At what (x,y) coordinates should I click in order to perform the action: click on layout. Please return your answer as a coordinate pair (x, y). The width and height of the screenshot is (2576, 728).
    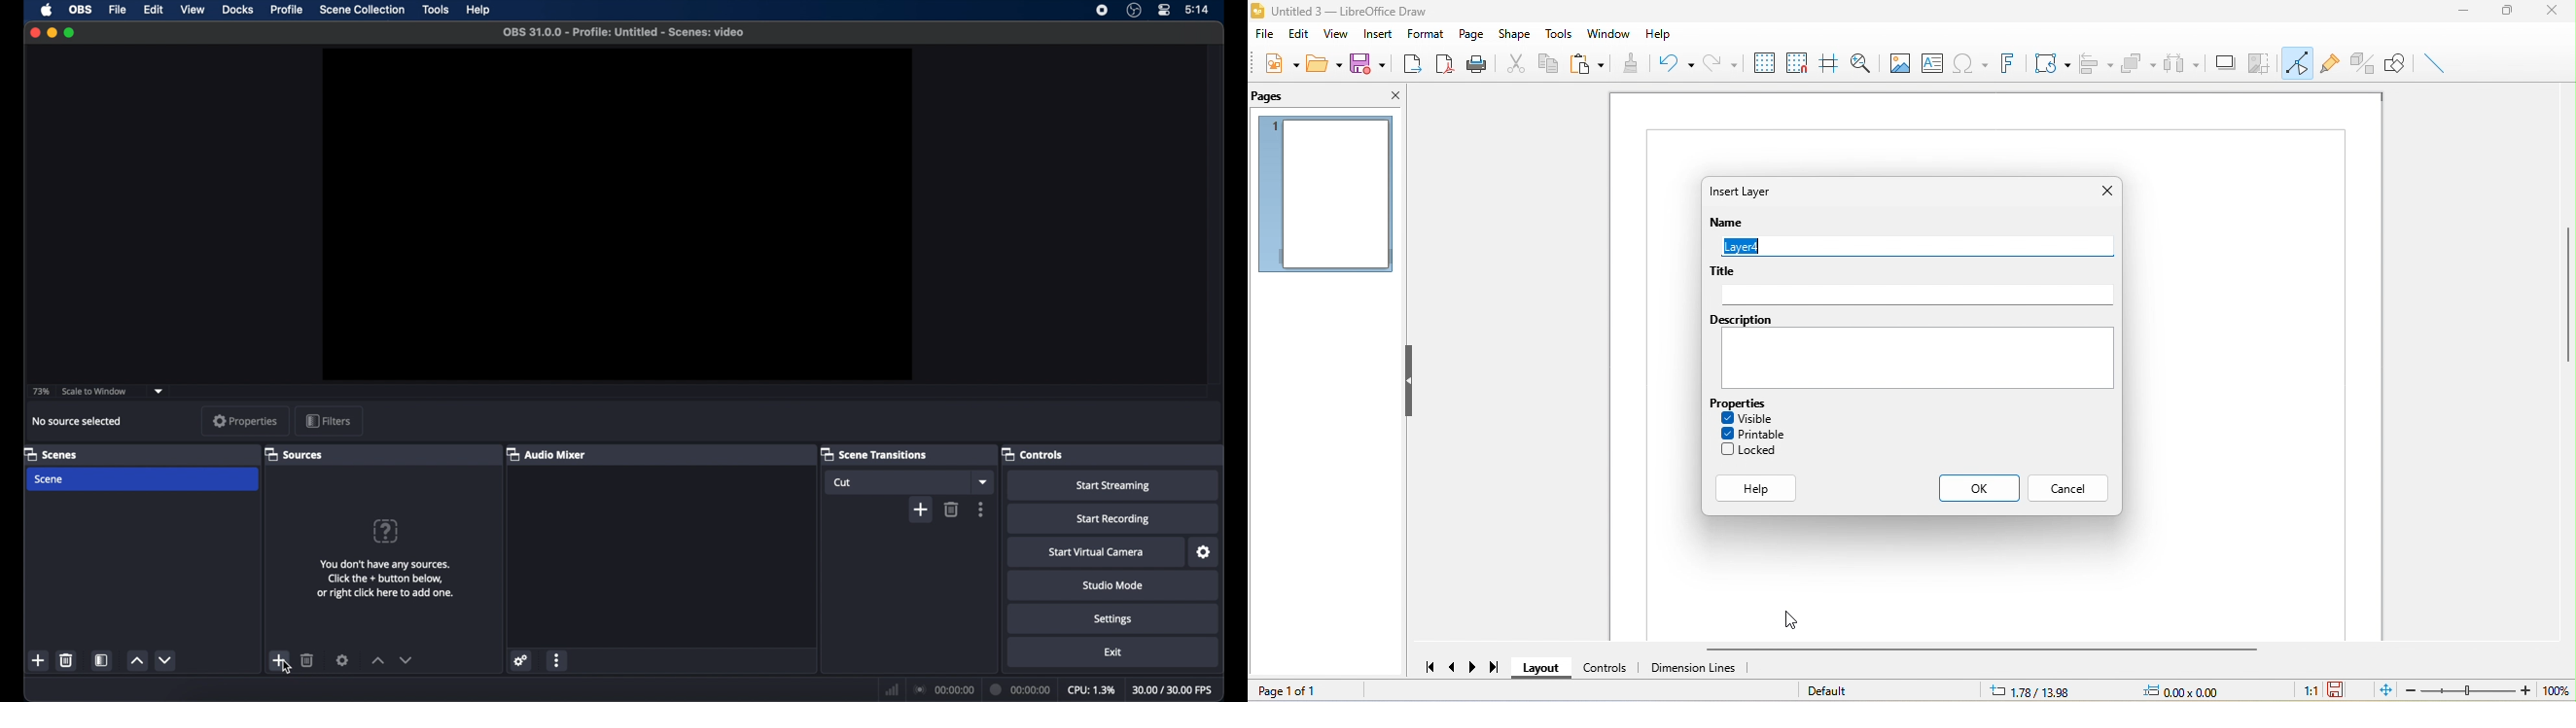
    Looking at the image, I should click on (1541, 669).